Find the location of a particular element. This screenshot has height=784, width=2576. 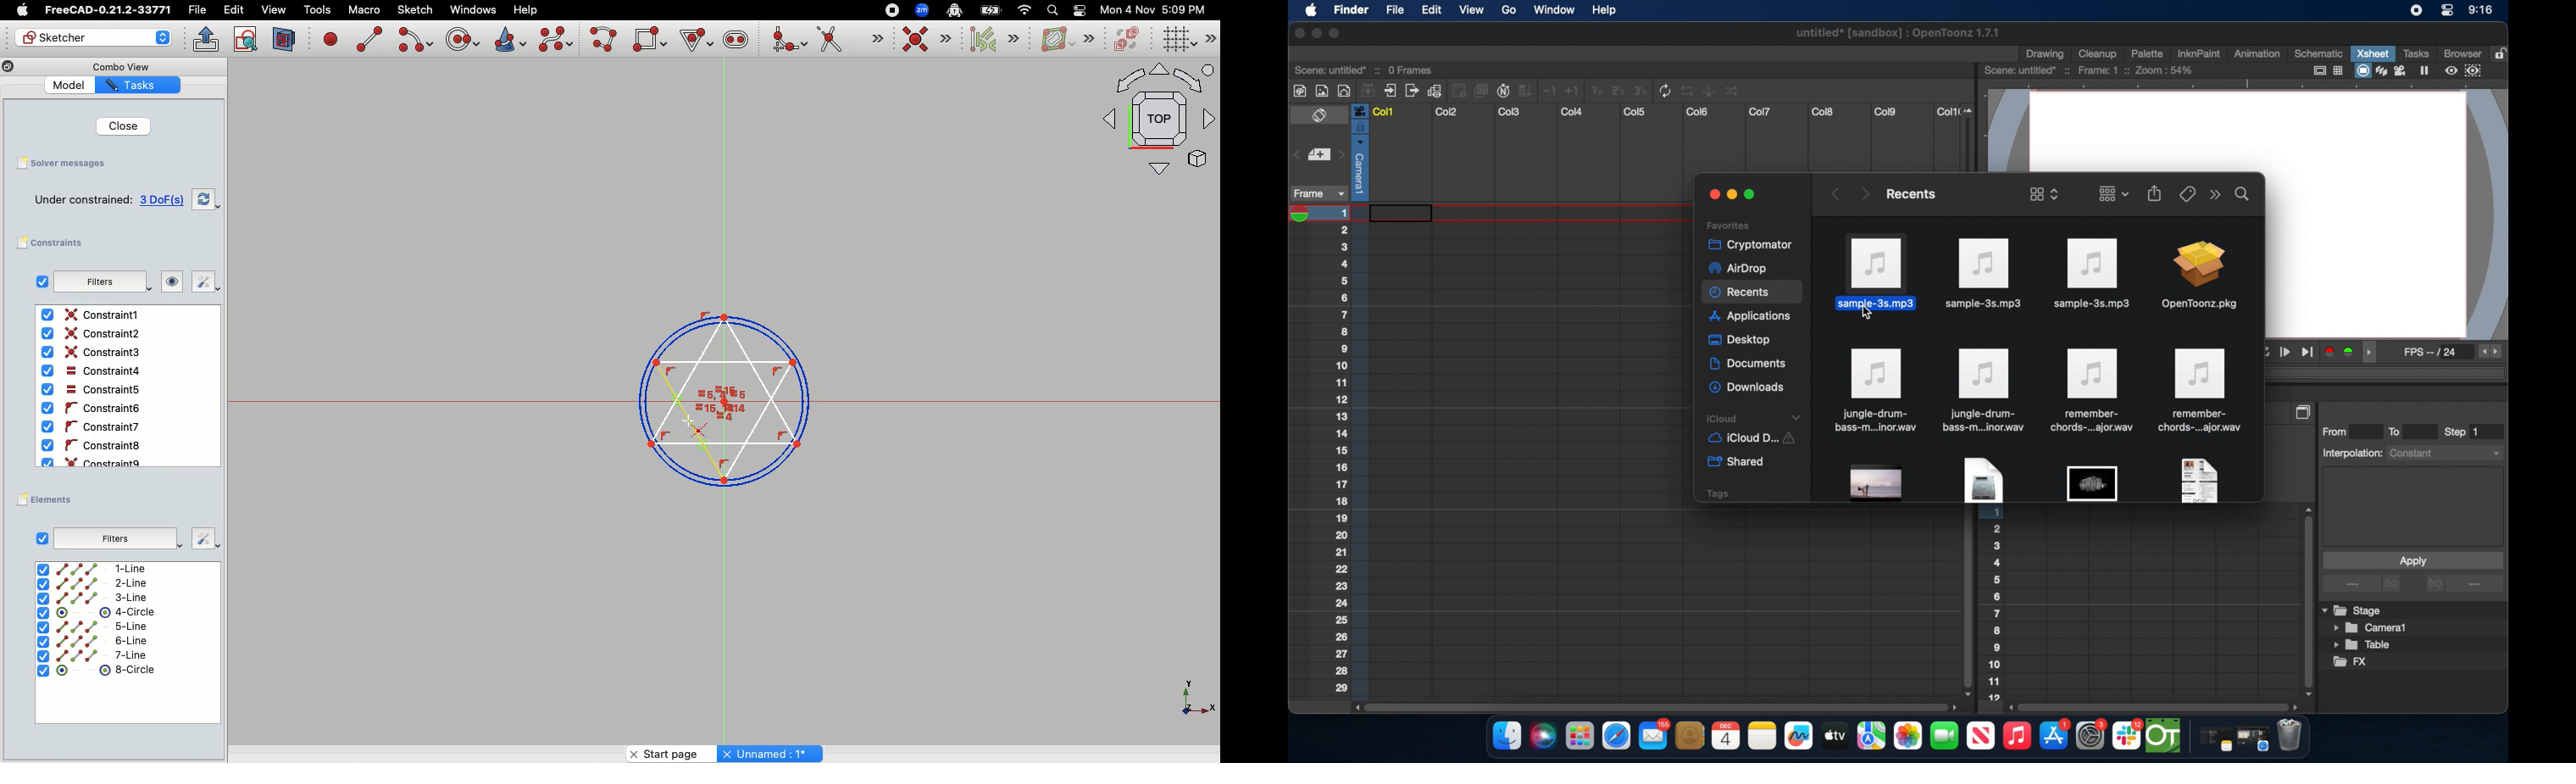

drag handle is located at coordinates (2373, 353).